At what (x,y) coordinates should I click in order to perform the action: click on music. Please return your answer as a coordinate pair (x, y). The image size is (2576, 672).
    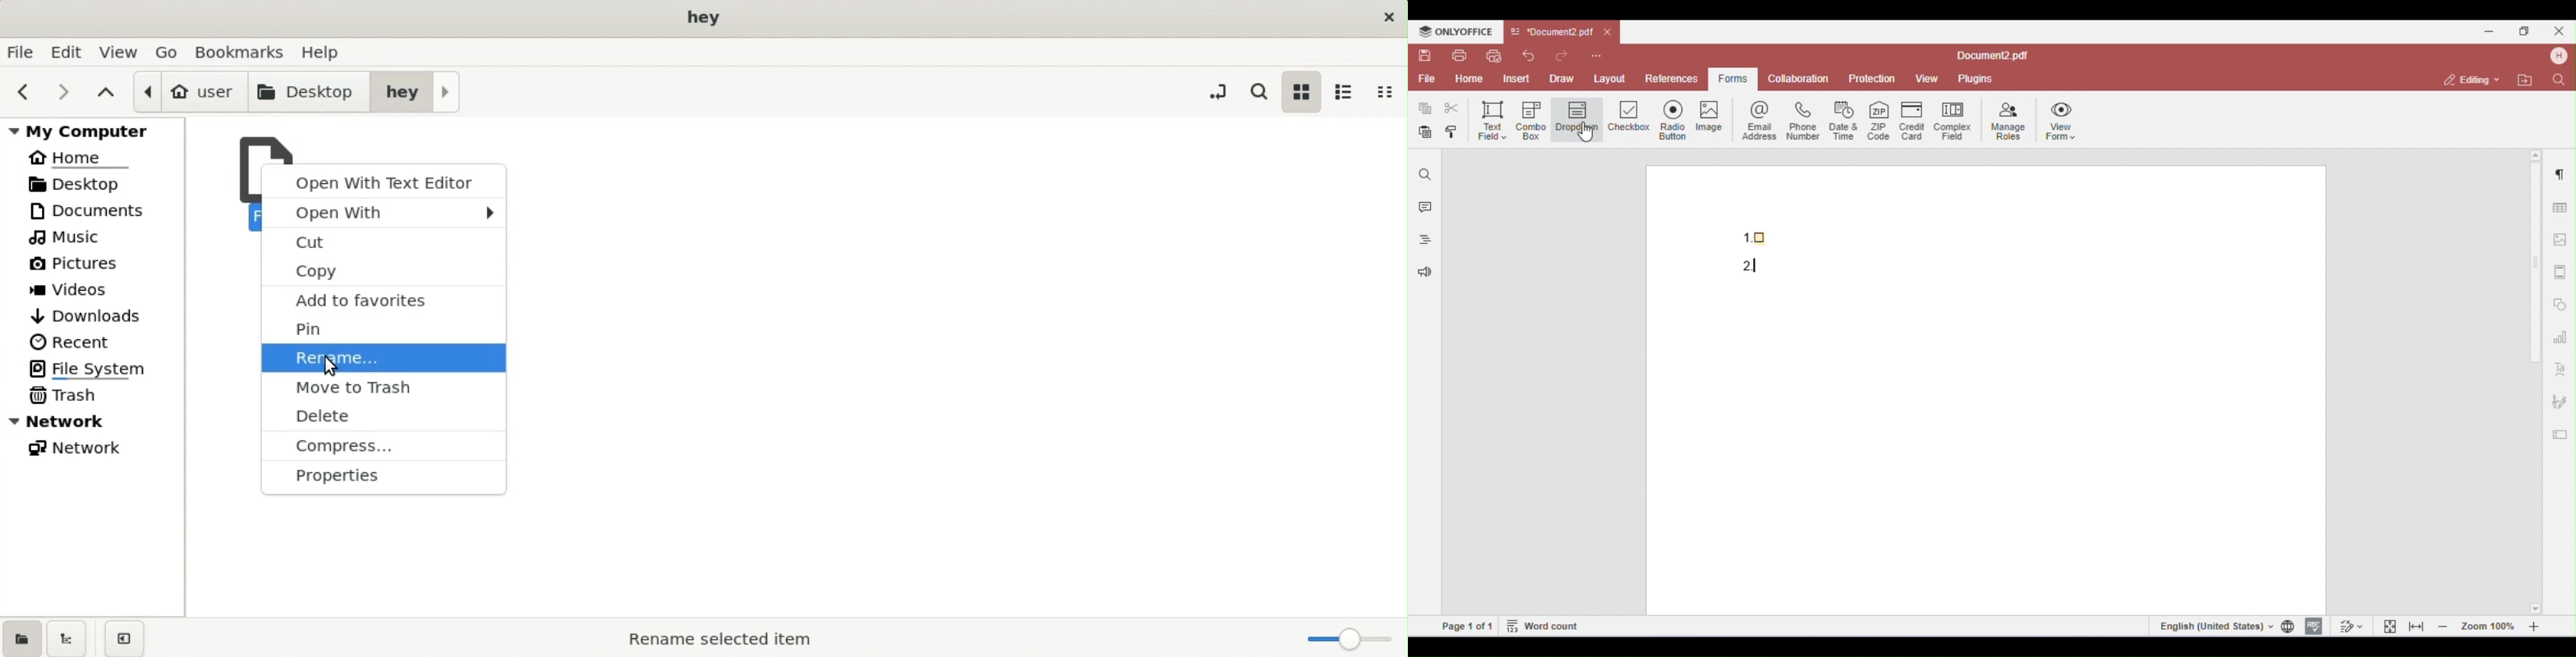
    Looking at the image, I should click on (70, 238).